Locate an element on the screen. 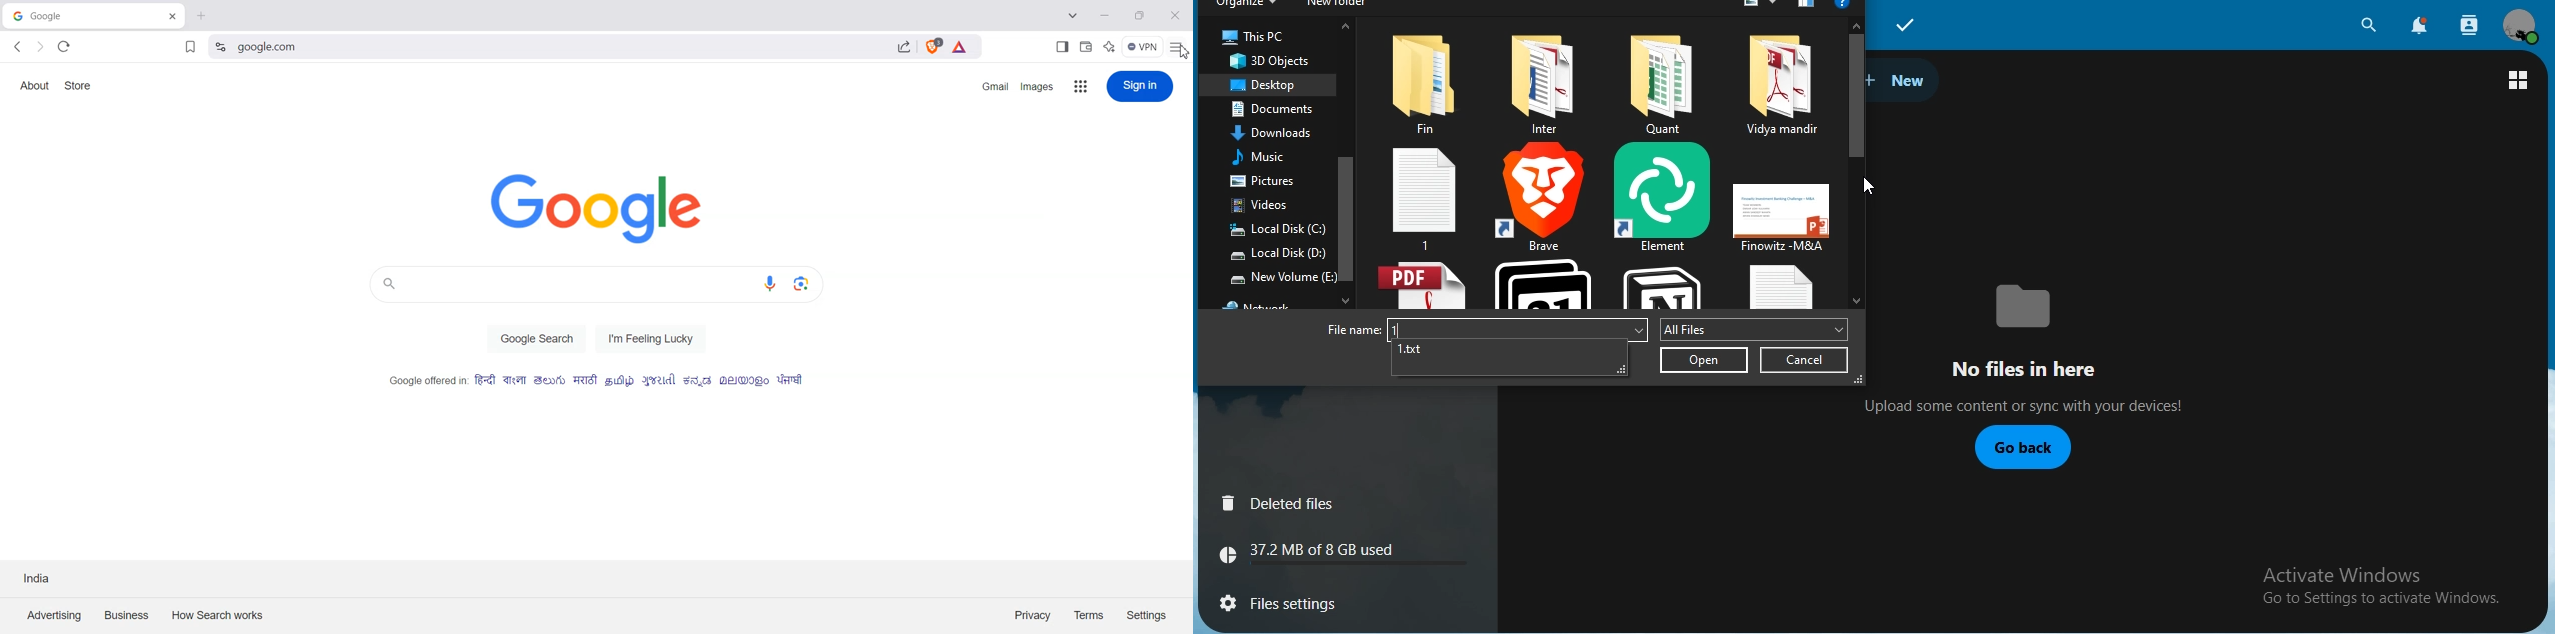 This screenshot has height=644, width=2576. txt is located at coordinates (1775, 287).